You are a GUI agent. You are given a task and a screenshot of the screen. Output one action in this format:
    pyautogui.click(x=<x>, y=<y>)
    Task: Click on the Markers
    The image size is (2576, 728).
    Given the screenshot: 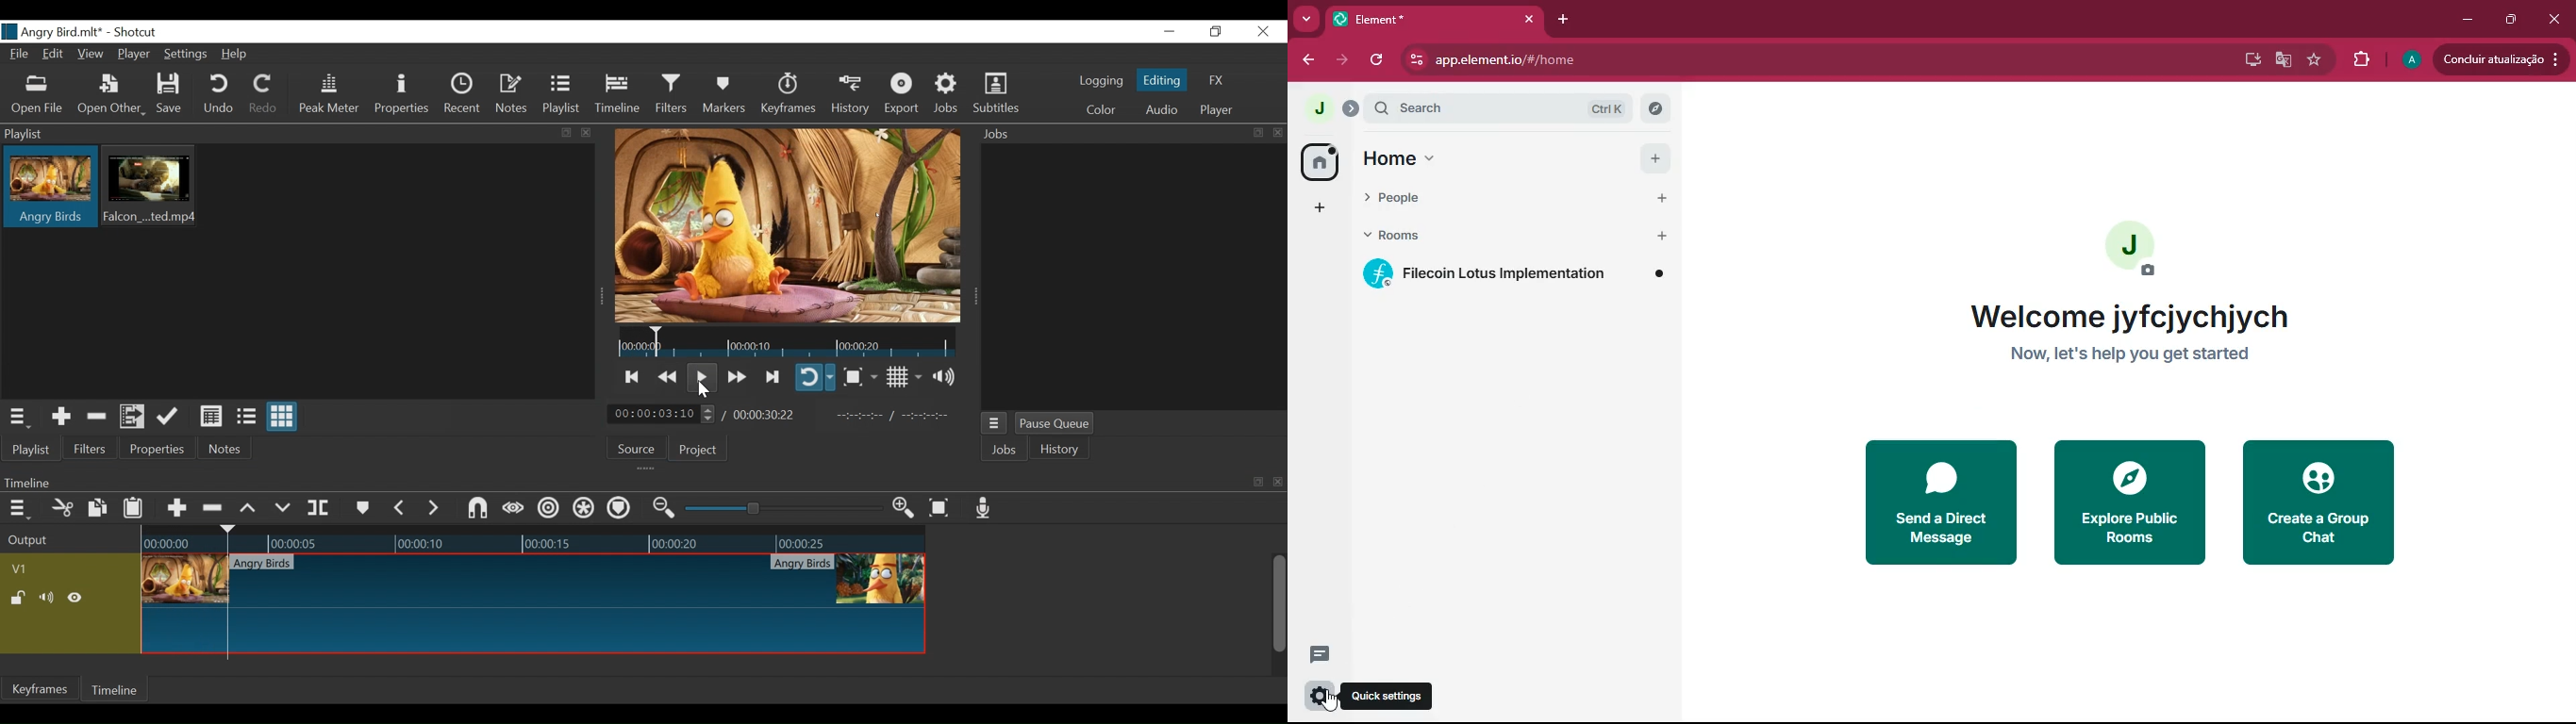 What is the action you would take?
    pyautogui.click(x=723, y=95)
    